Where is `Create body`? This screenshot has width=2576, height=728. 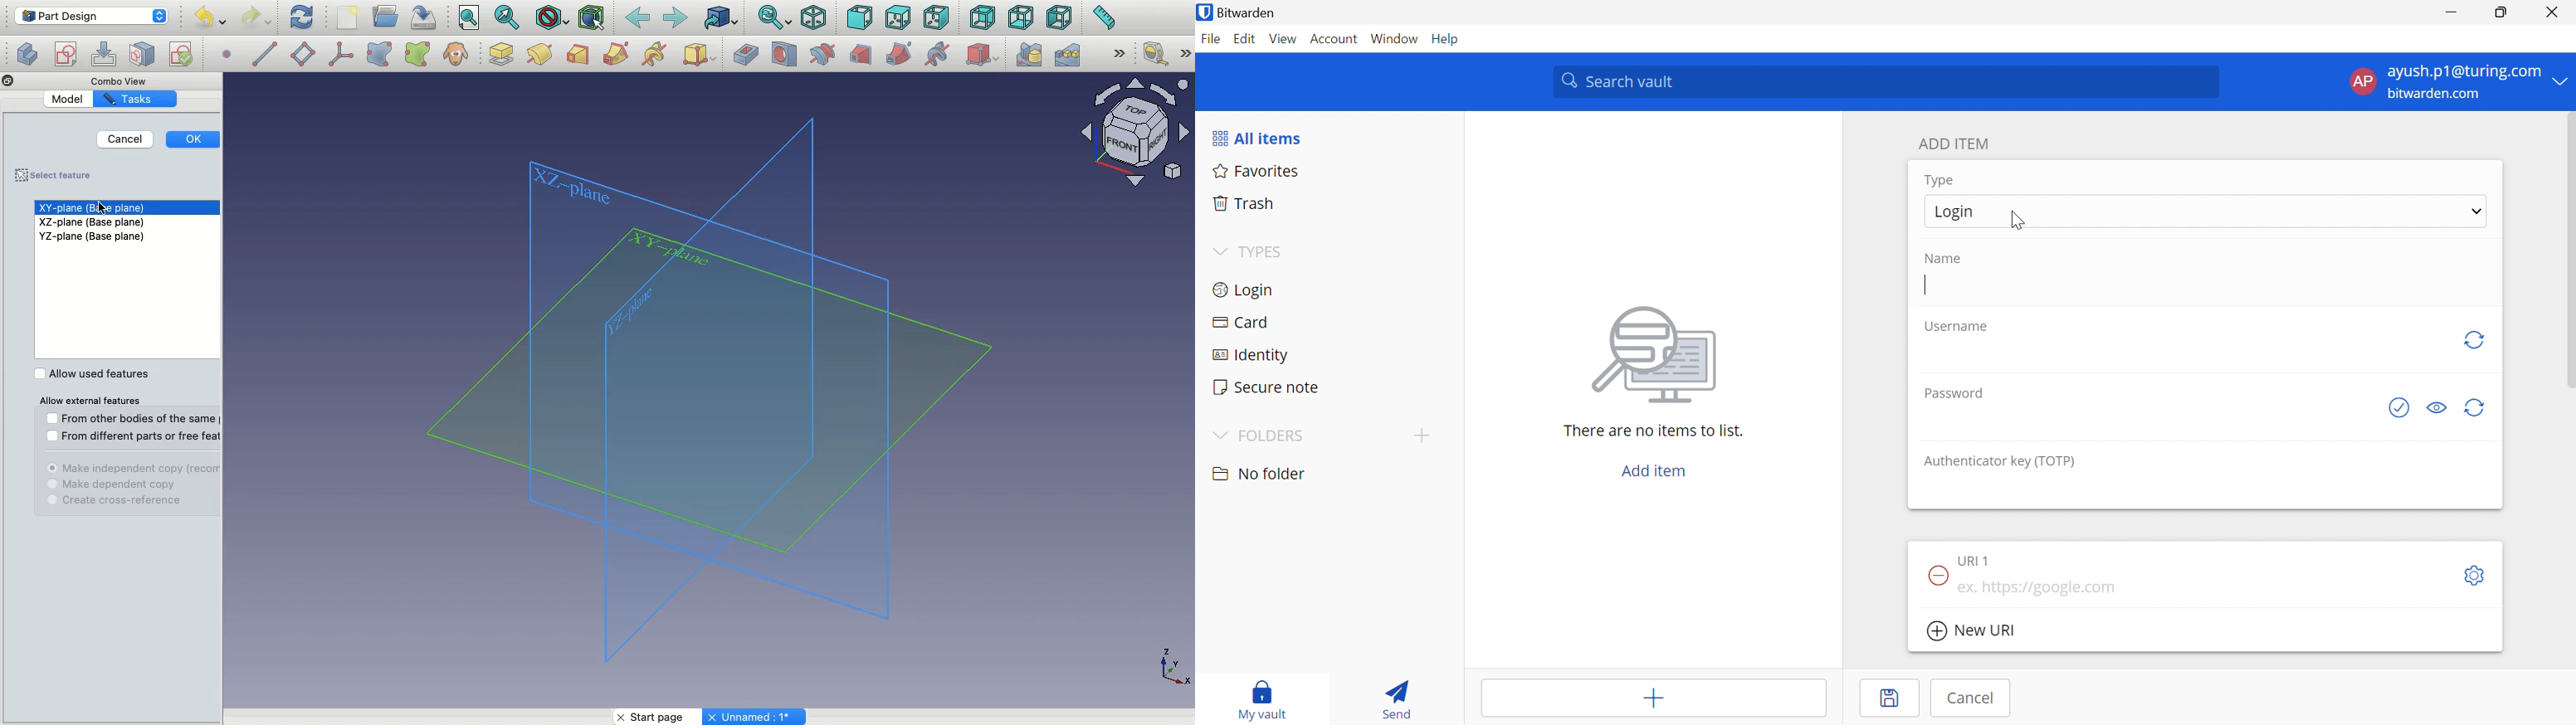
Create body is located at coordinates (66, 55).